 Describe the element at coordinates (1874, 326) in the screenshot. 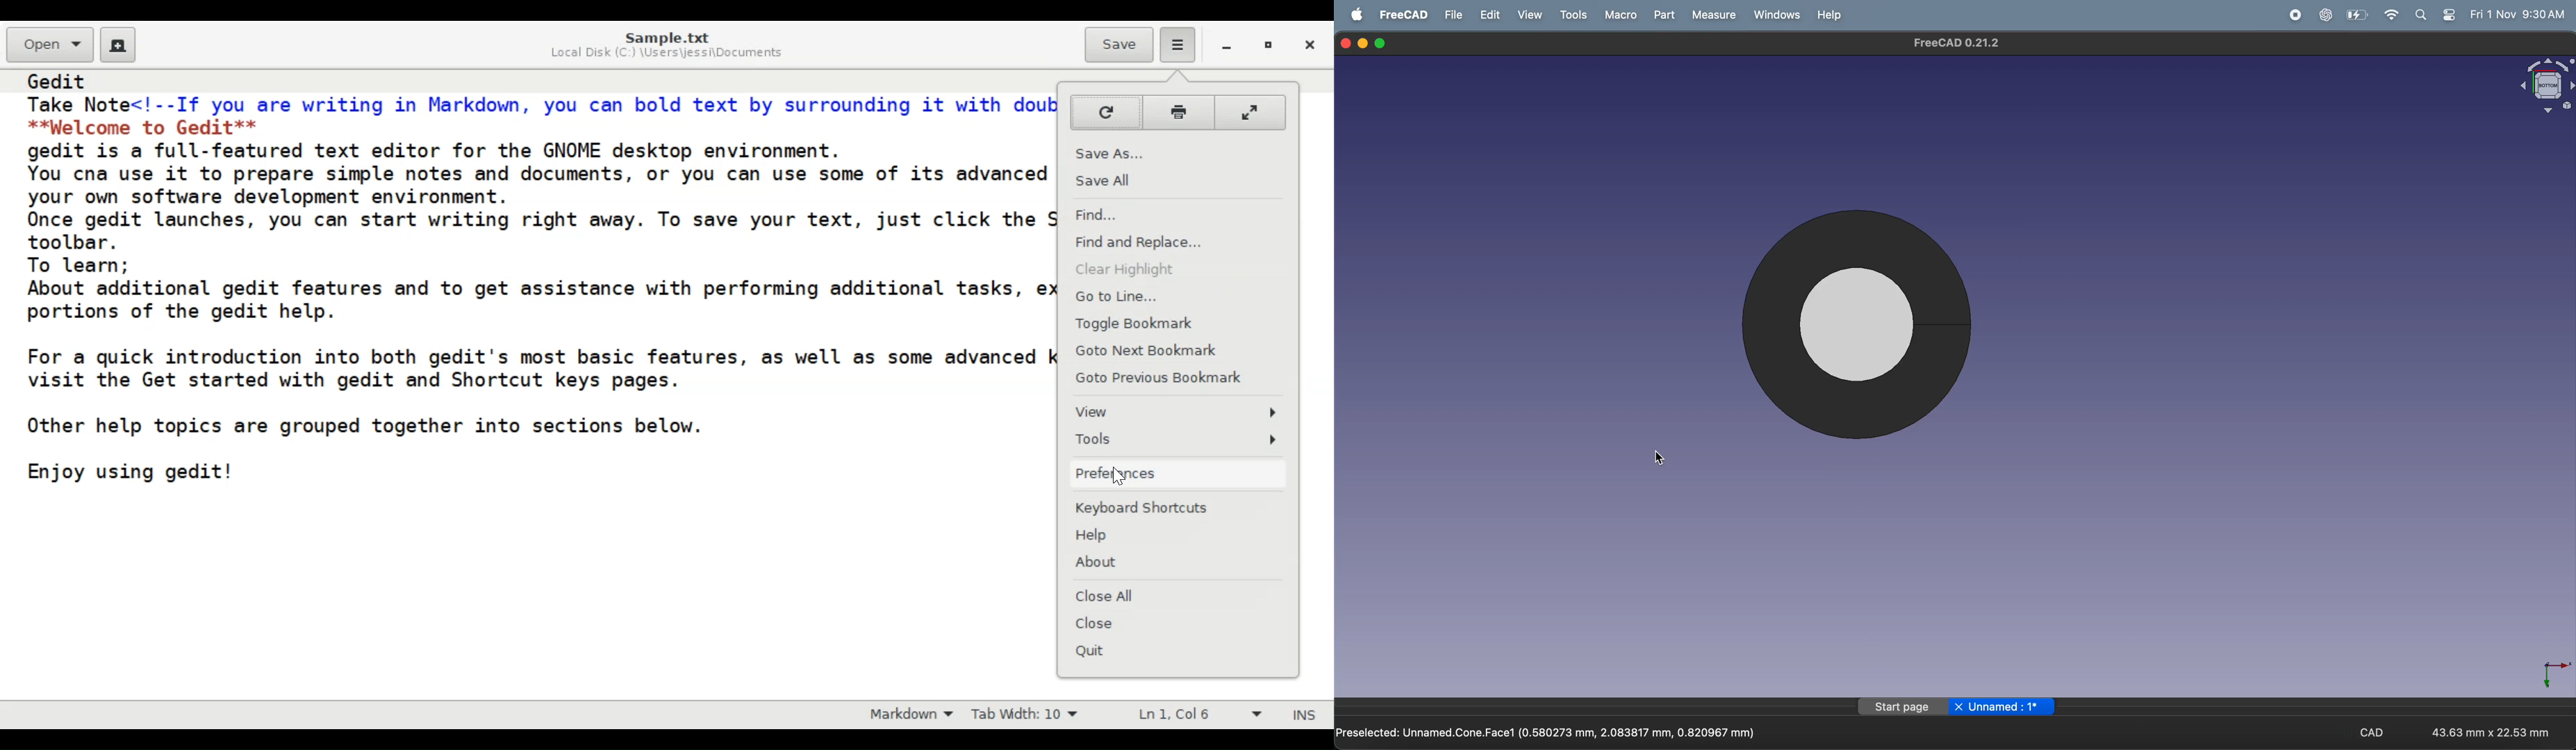

I see `top view` at that location.